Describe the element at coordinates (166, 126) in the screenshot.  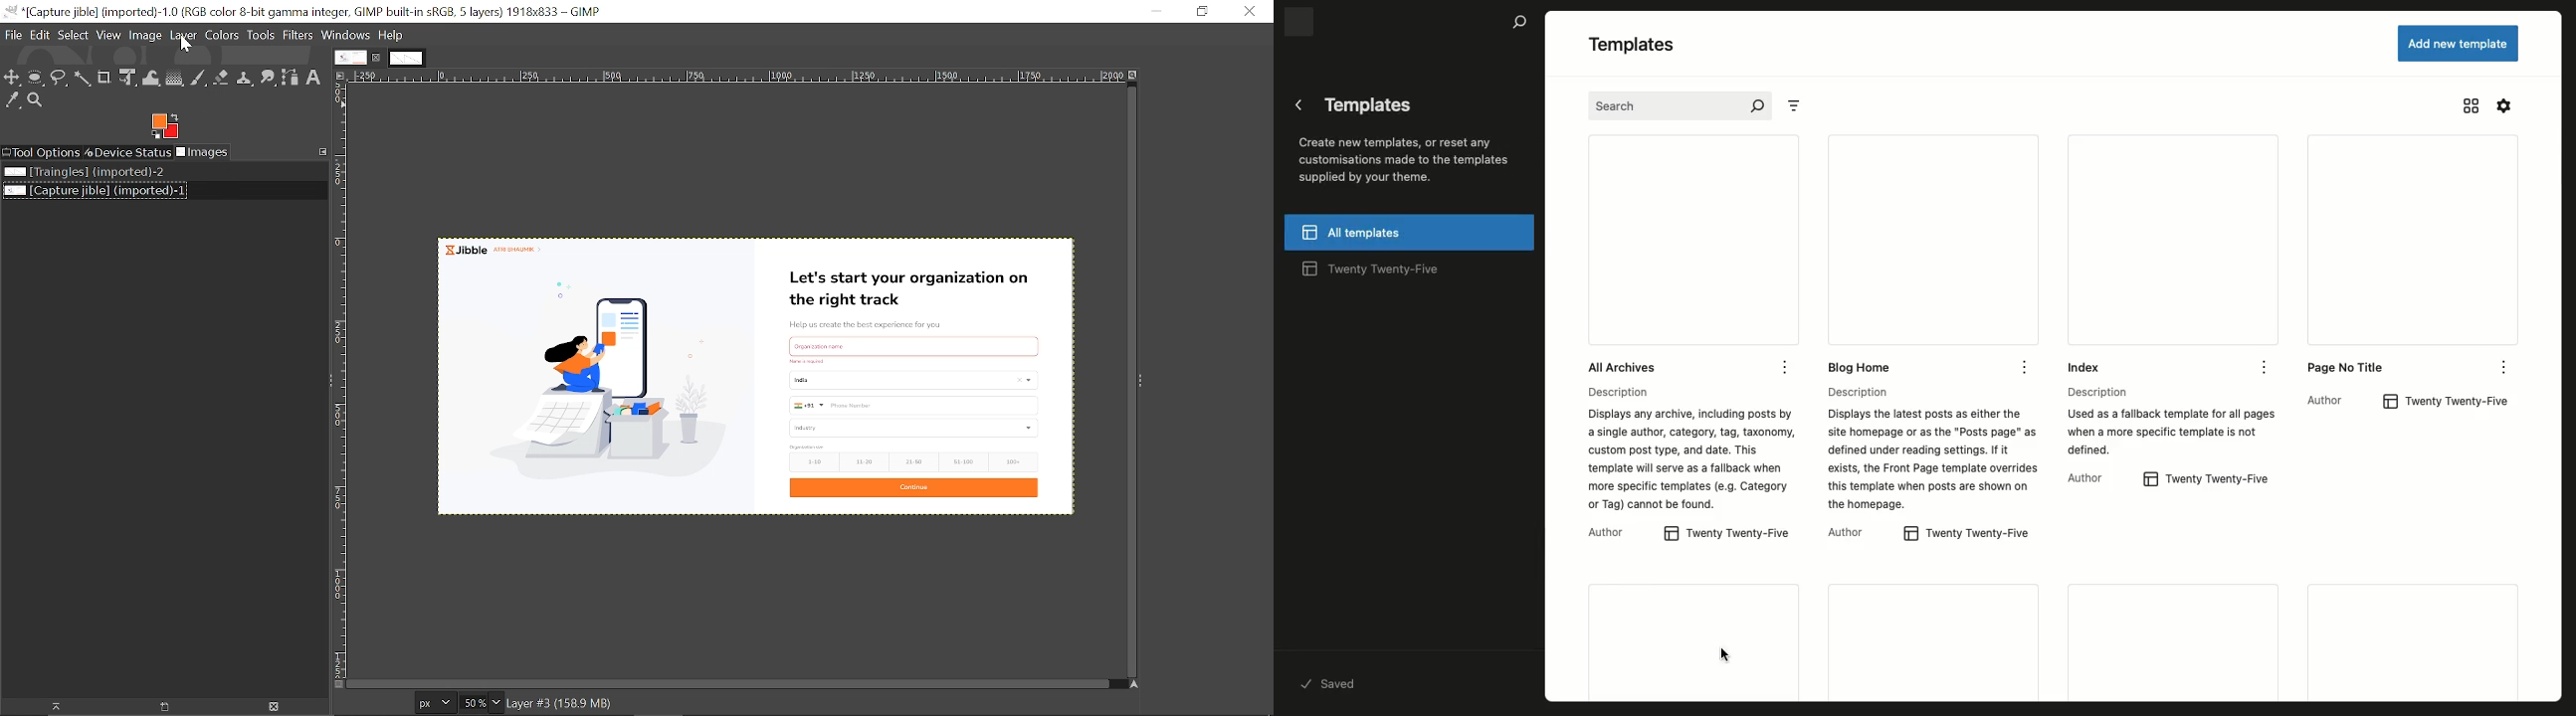
I see `Foreground tool` at that location.